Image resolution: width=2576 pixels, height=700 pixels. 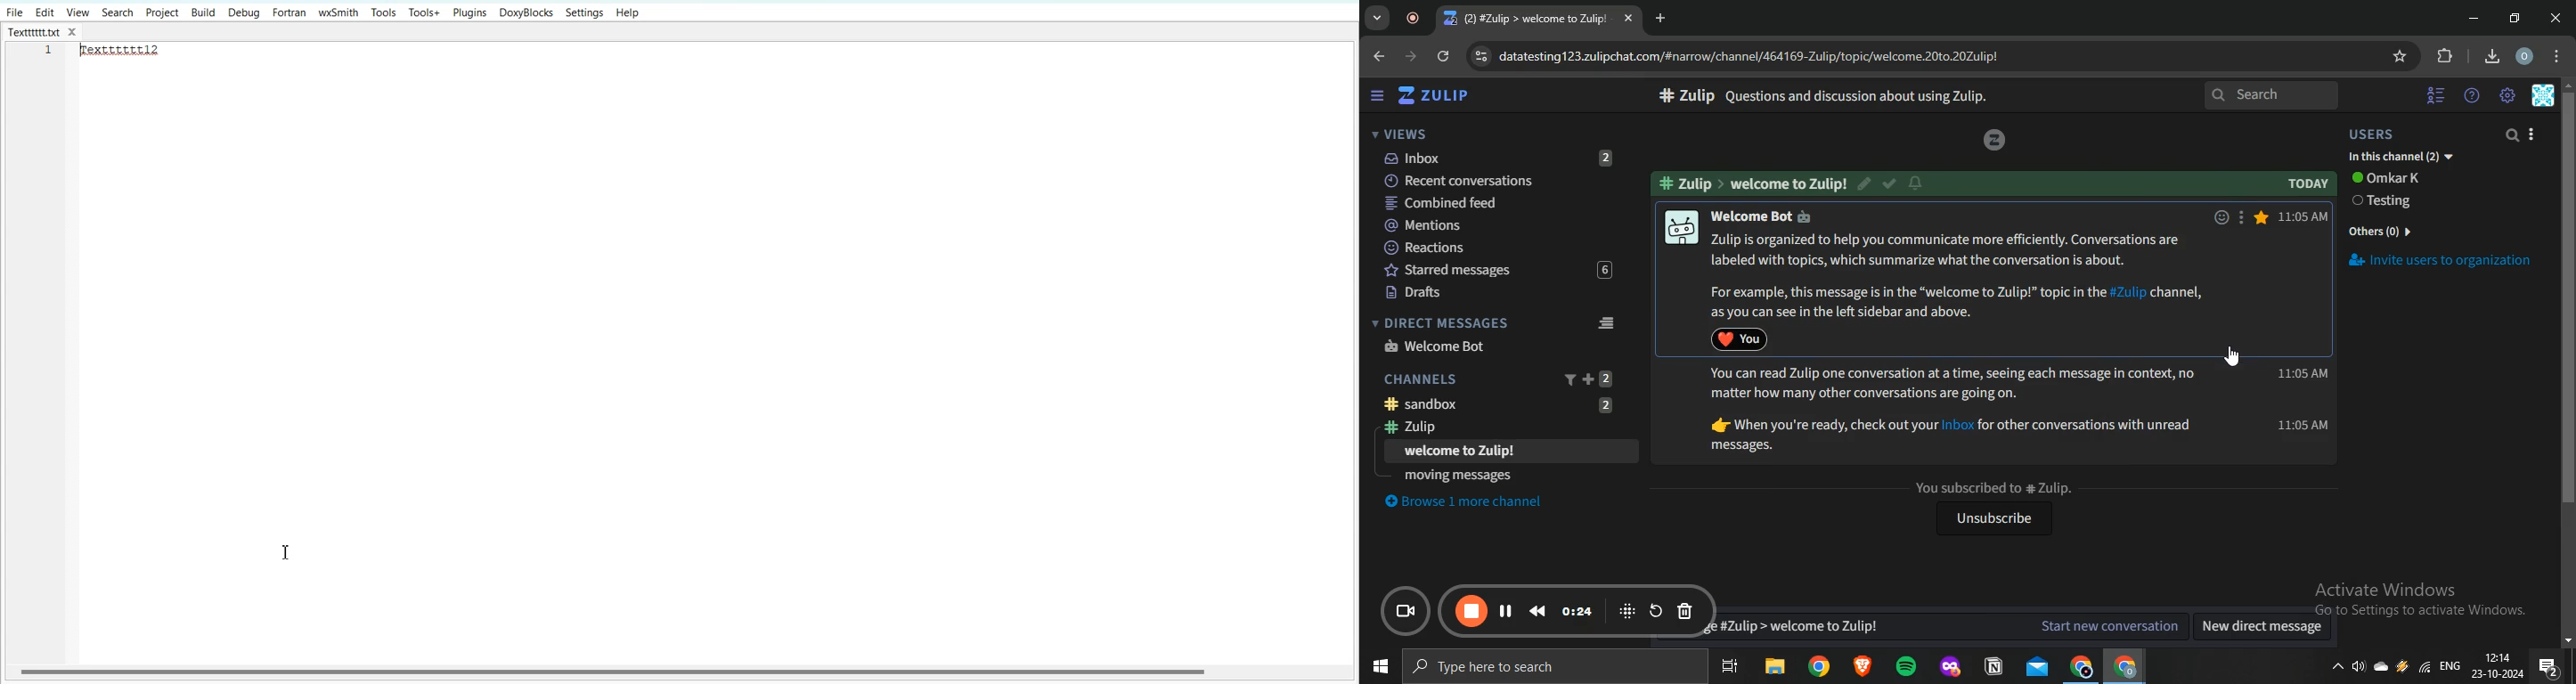 What do you see at coordinates (2273, 96) in the screenshot?
I see `search` at bounding box center [2273, 96].